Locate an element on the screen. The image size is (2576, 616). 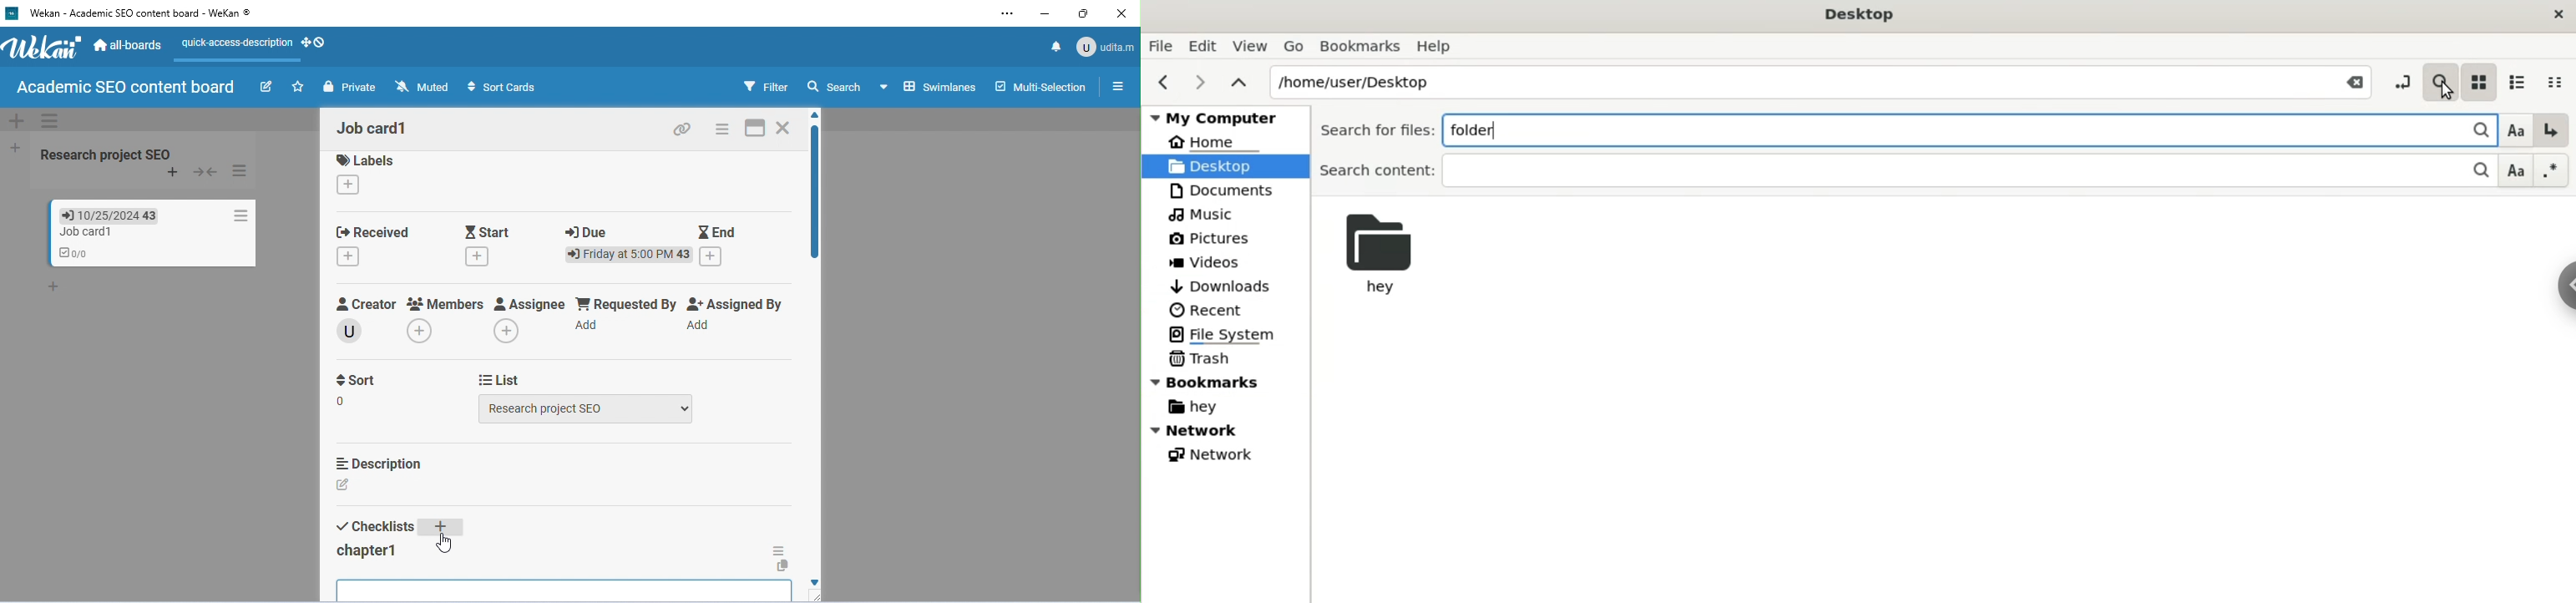
assignee is located at coordinates (530, 306).